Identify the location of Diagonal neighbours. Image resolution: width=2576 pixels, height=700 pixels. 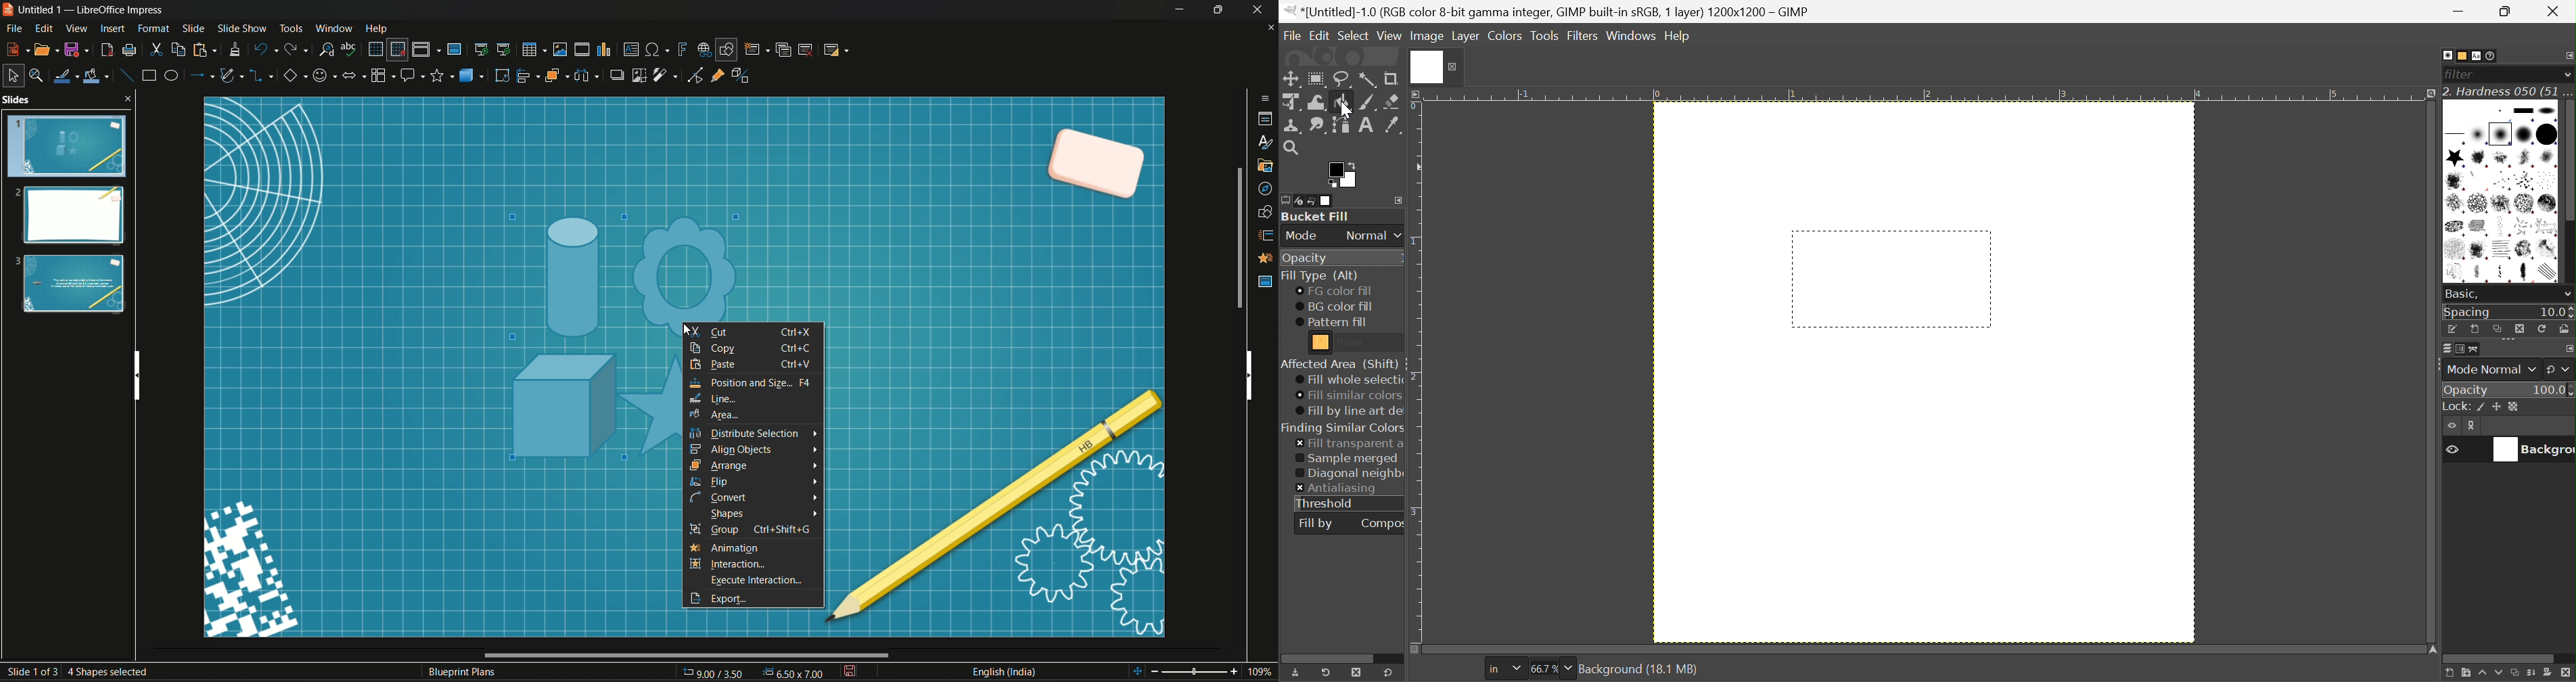
(1349, 474).